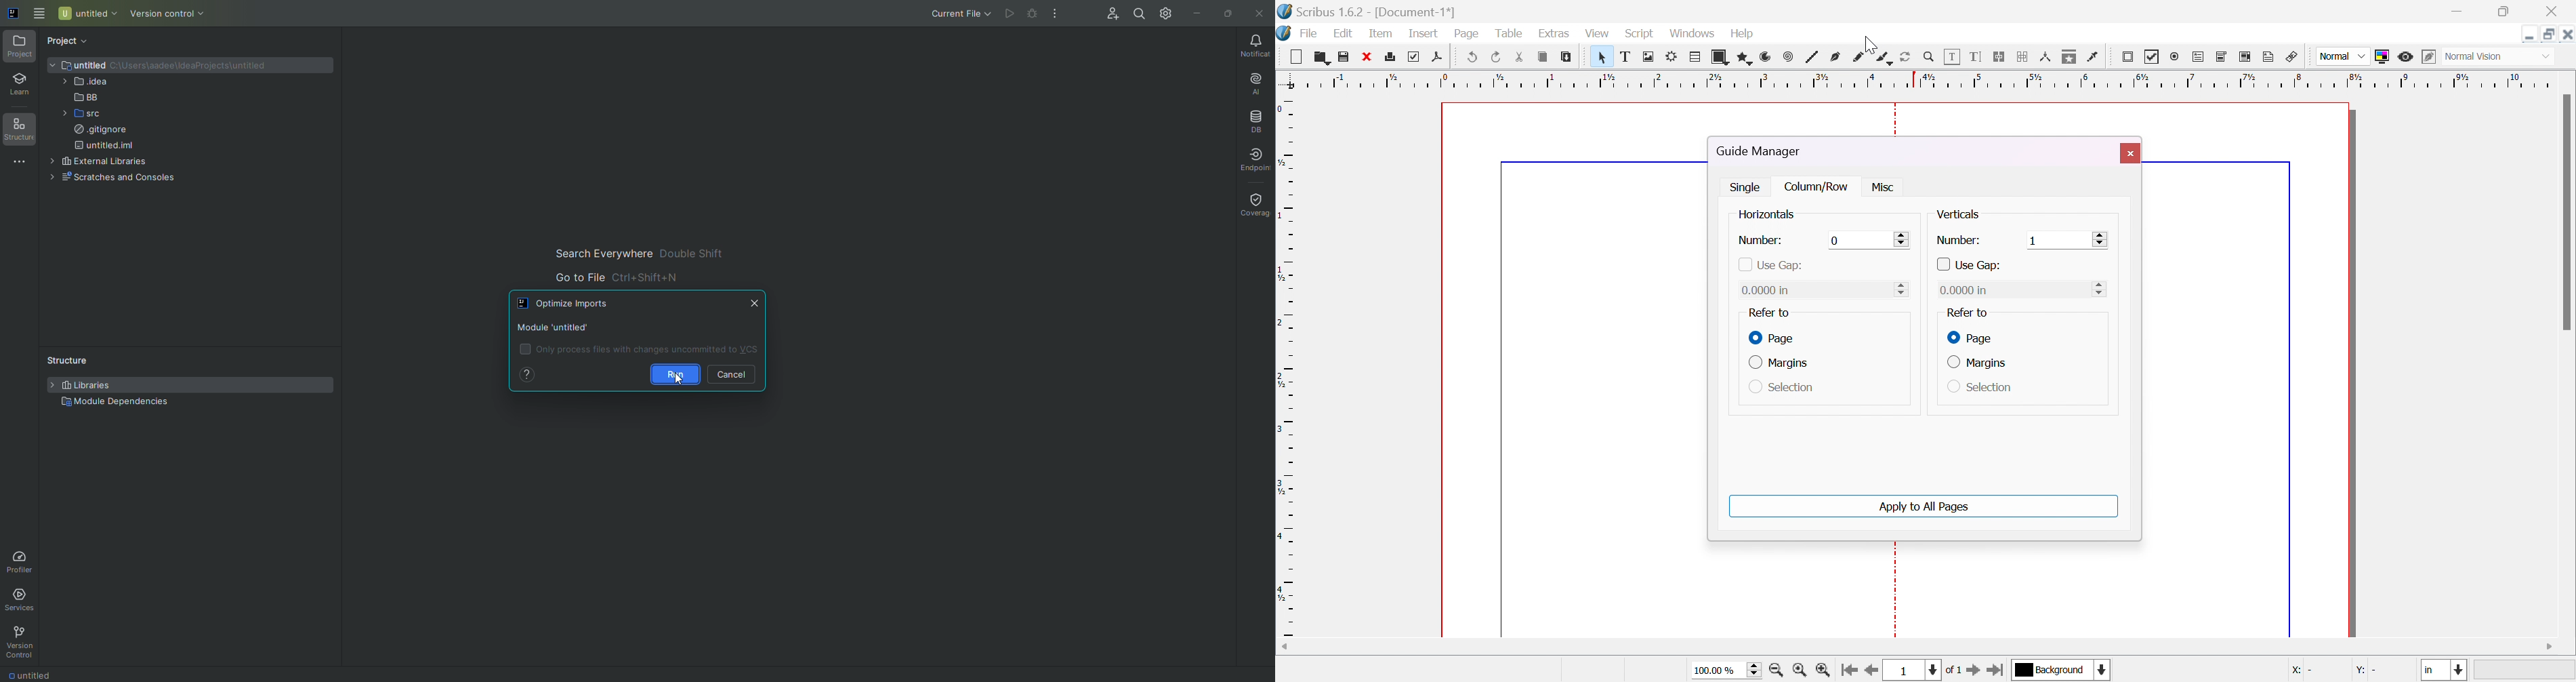  I want to click on single, so click(1747, 186).